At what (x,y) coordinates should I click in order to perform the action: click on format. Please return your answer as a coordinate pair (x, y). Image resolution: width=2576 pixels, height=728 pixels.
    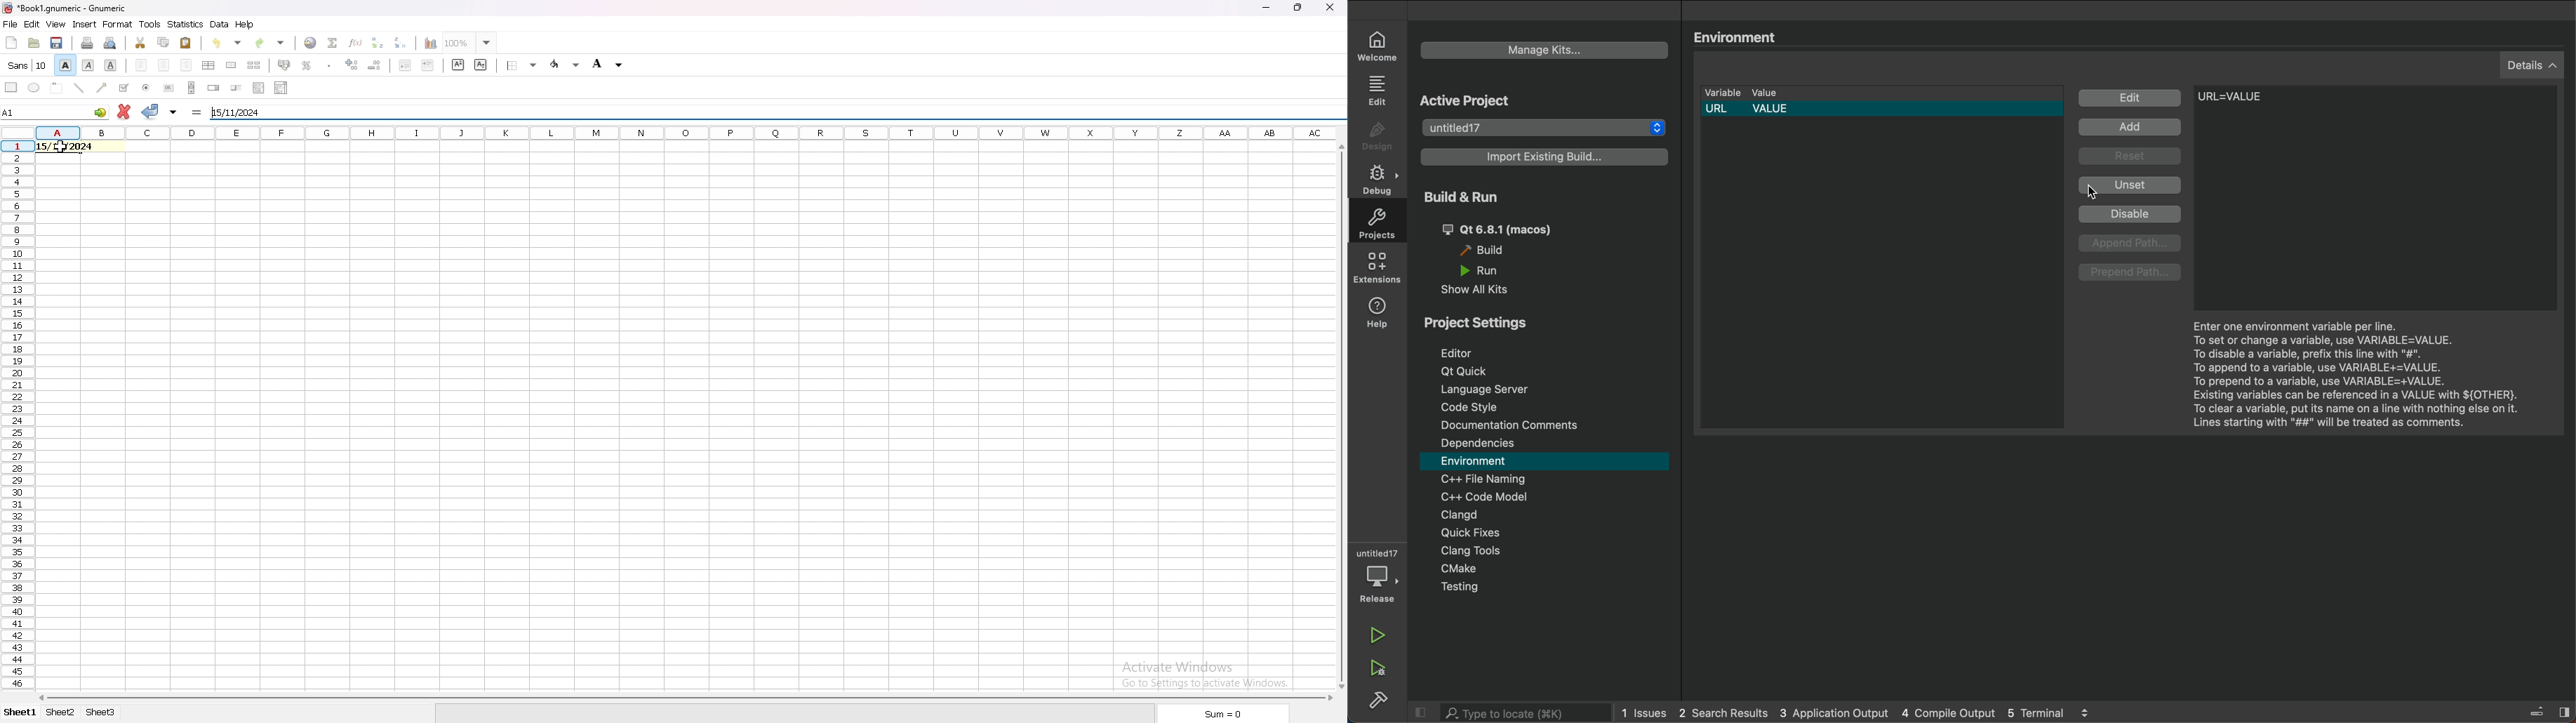
    Looking at the image, I should click on (119, 24).